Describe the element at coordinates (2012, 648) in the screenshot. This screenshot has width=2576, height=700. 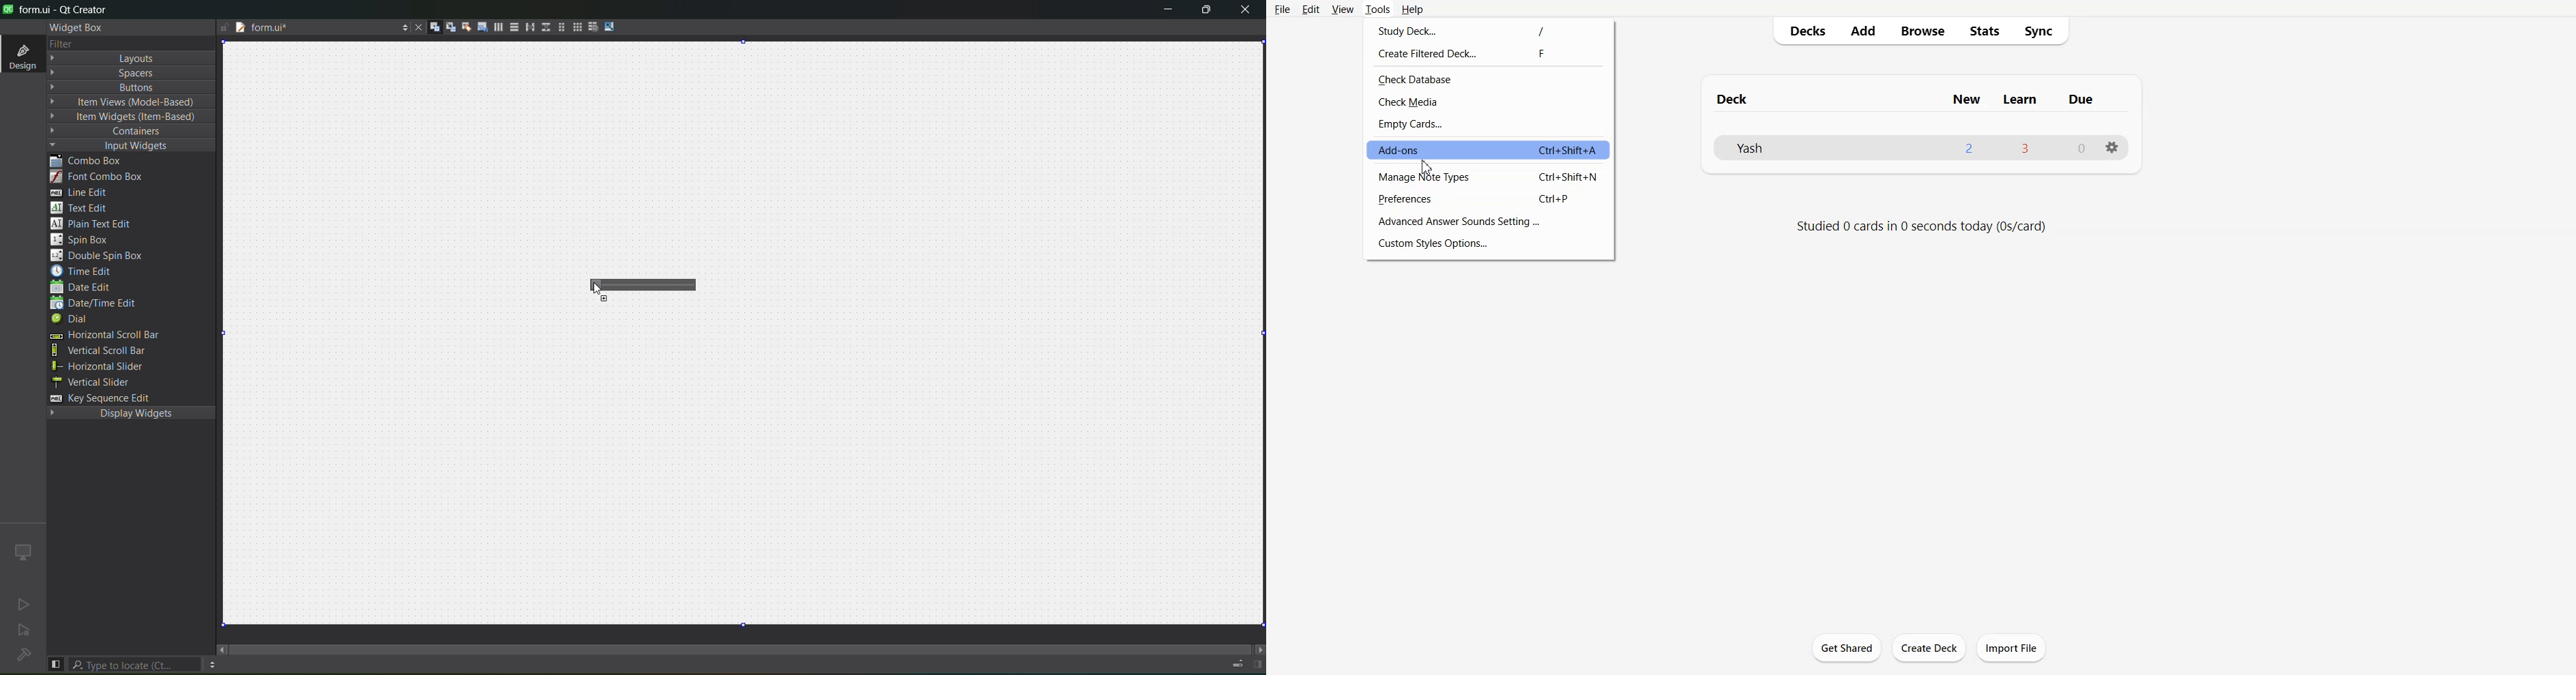
I see `Import File` at that location.